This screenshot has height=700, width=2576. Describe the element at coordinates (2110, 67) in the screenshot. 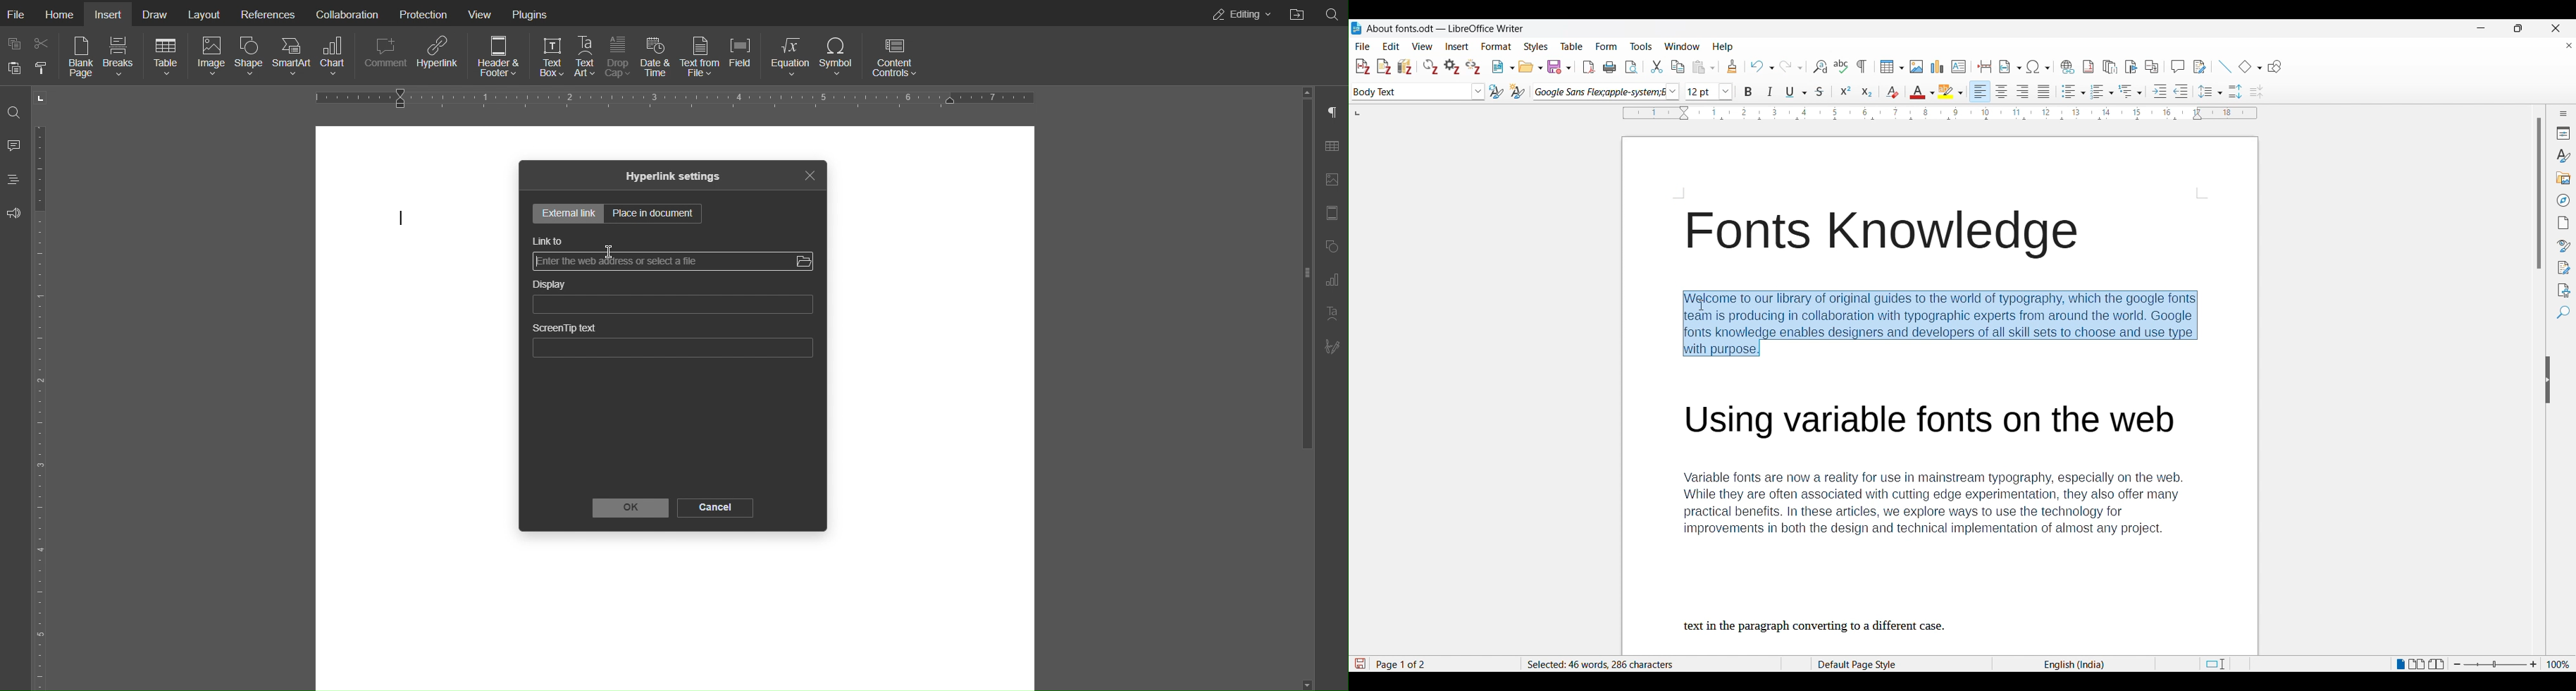

I see `Insert endnote` at that location.